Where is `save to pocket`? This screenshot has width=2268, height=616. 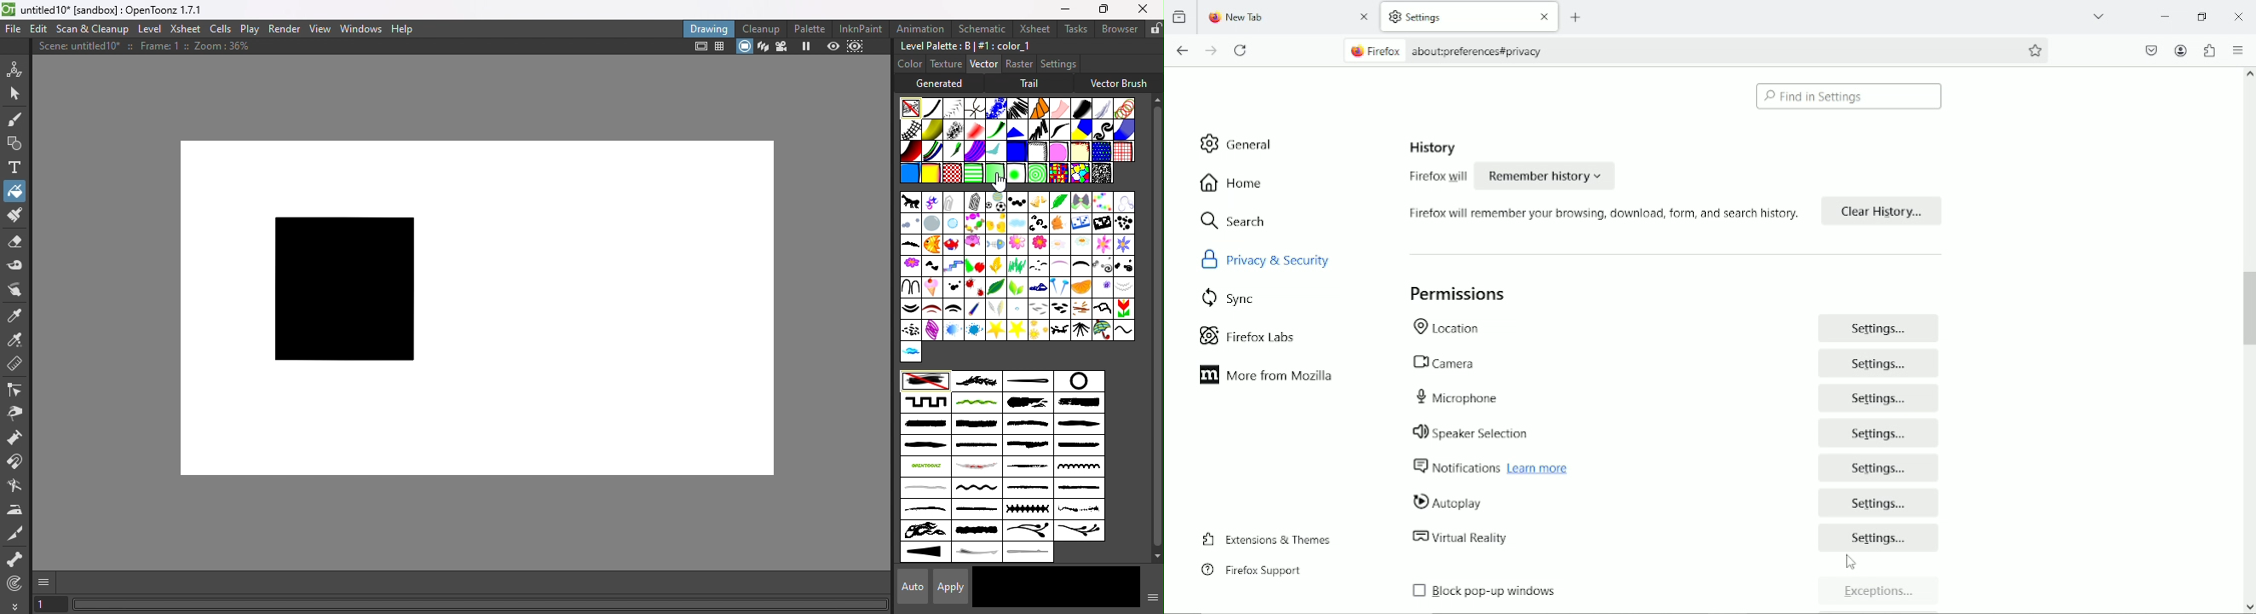 save to pocket is located at coordinates (2150, 48).